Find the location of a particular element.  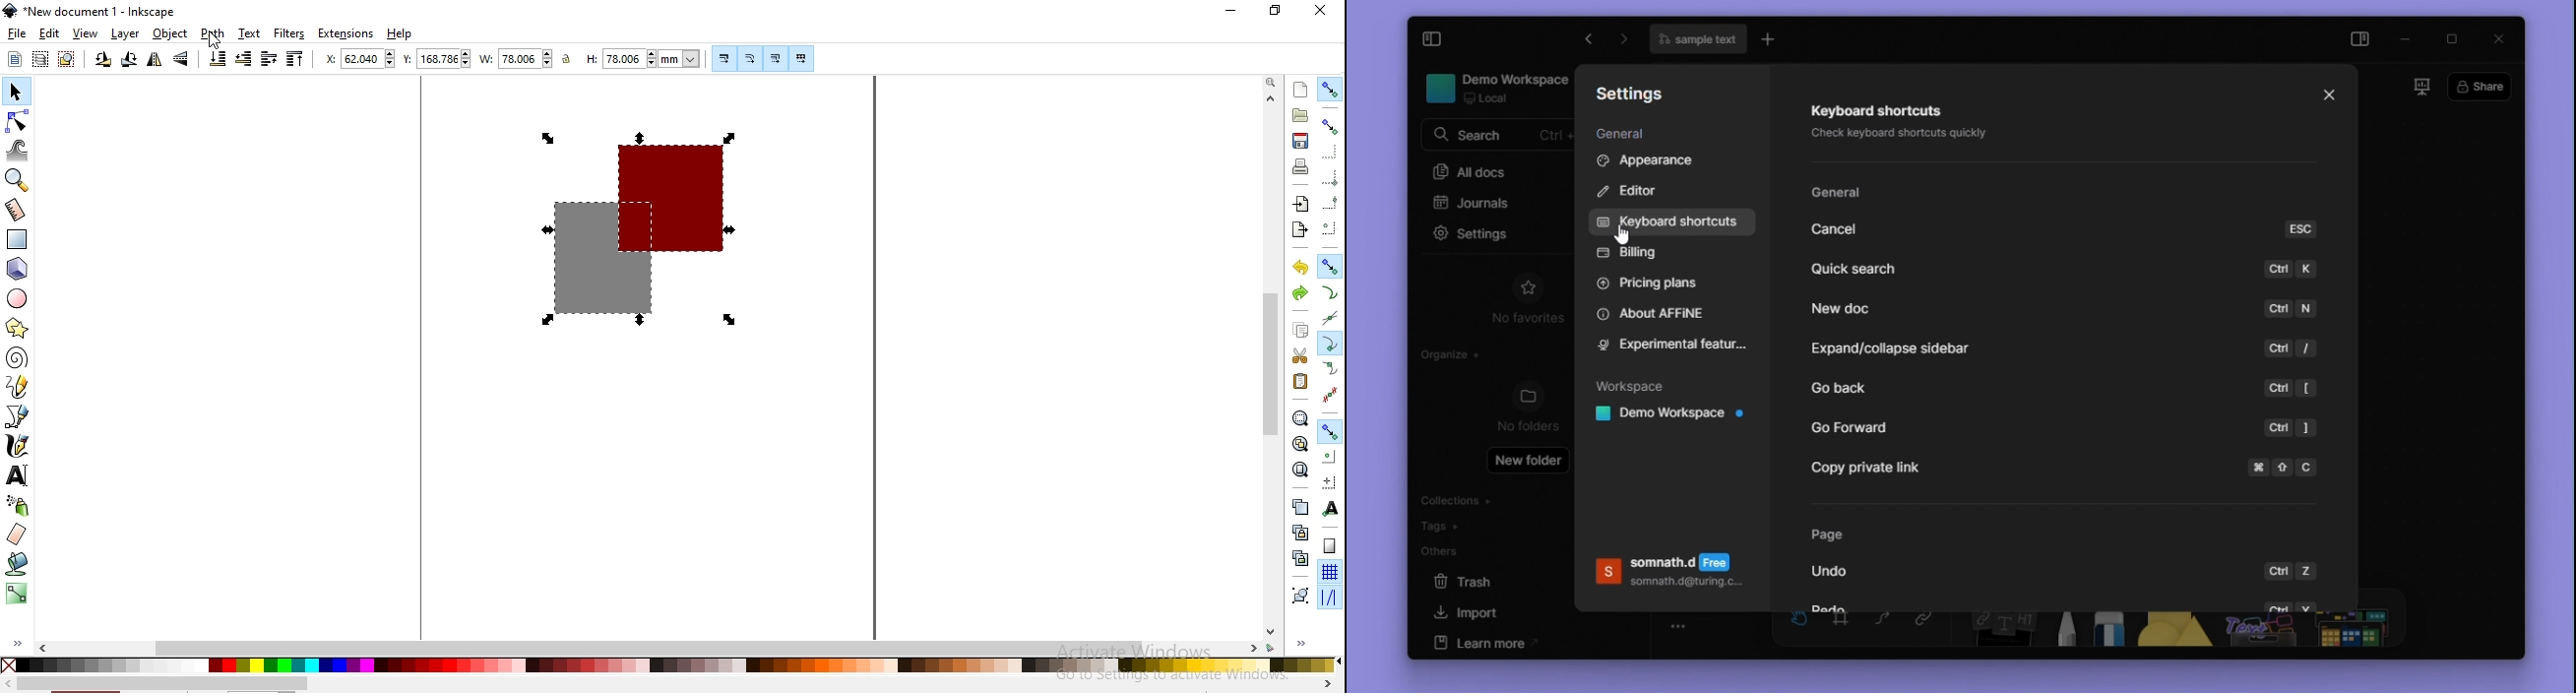

zoom is located at coordinates (1271, 83).